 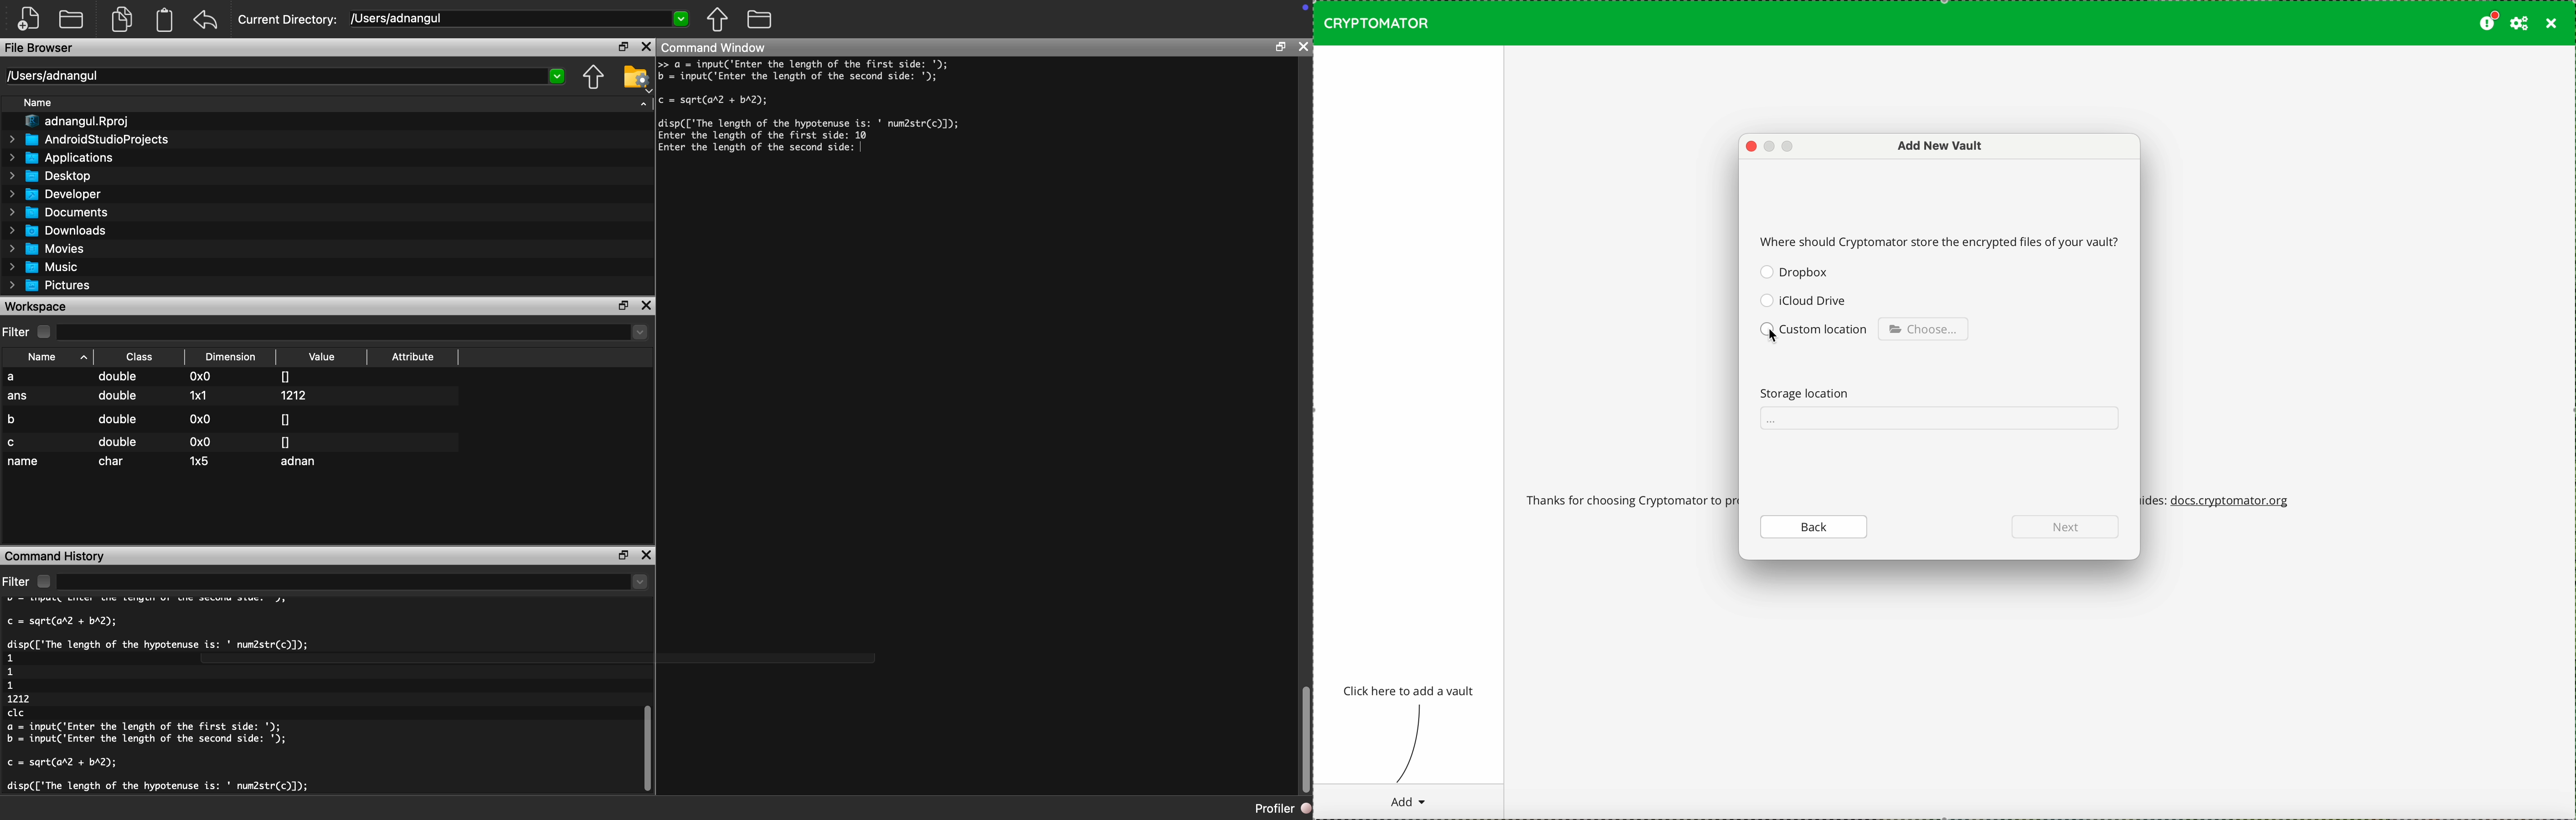 I want to click on 0x0, so click(x=198, y=442).